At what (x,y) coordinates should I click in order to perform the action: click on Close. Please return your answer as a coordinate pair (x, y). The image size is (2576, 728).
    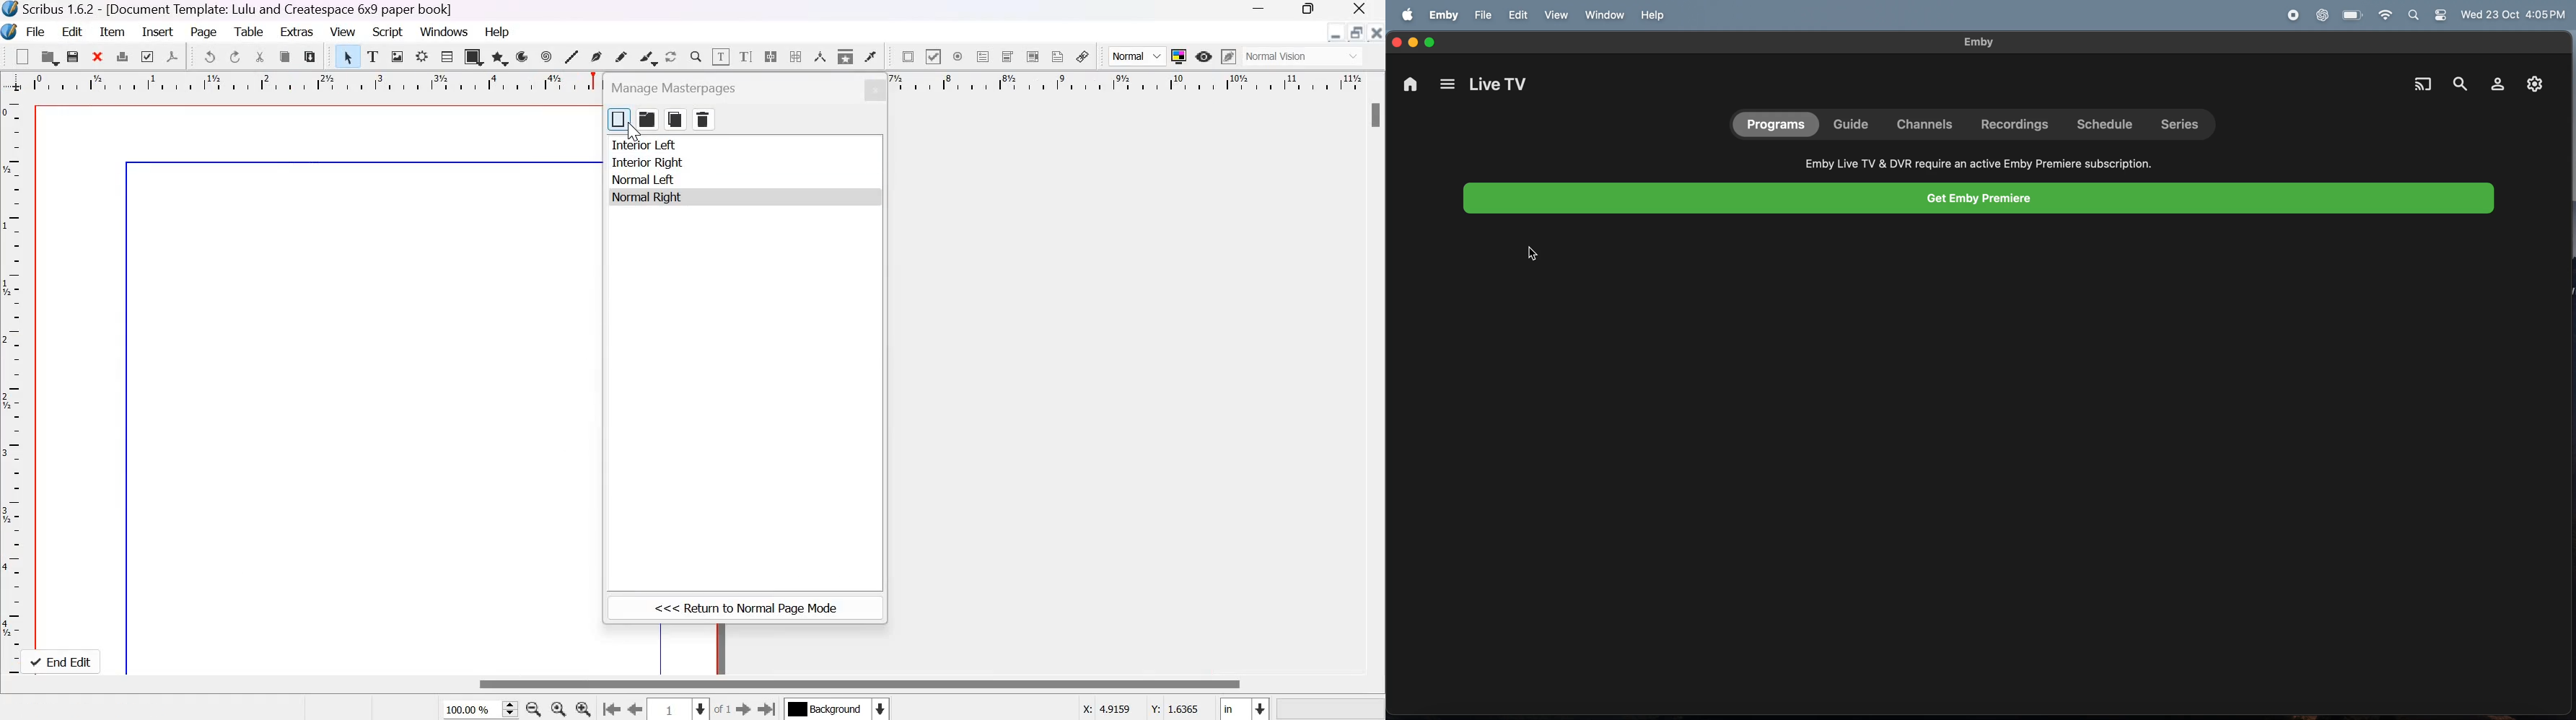
    Looking at the image, I should click on (1359, 8).